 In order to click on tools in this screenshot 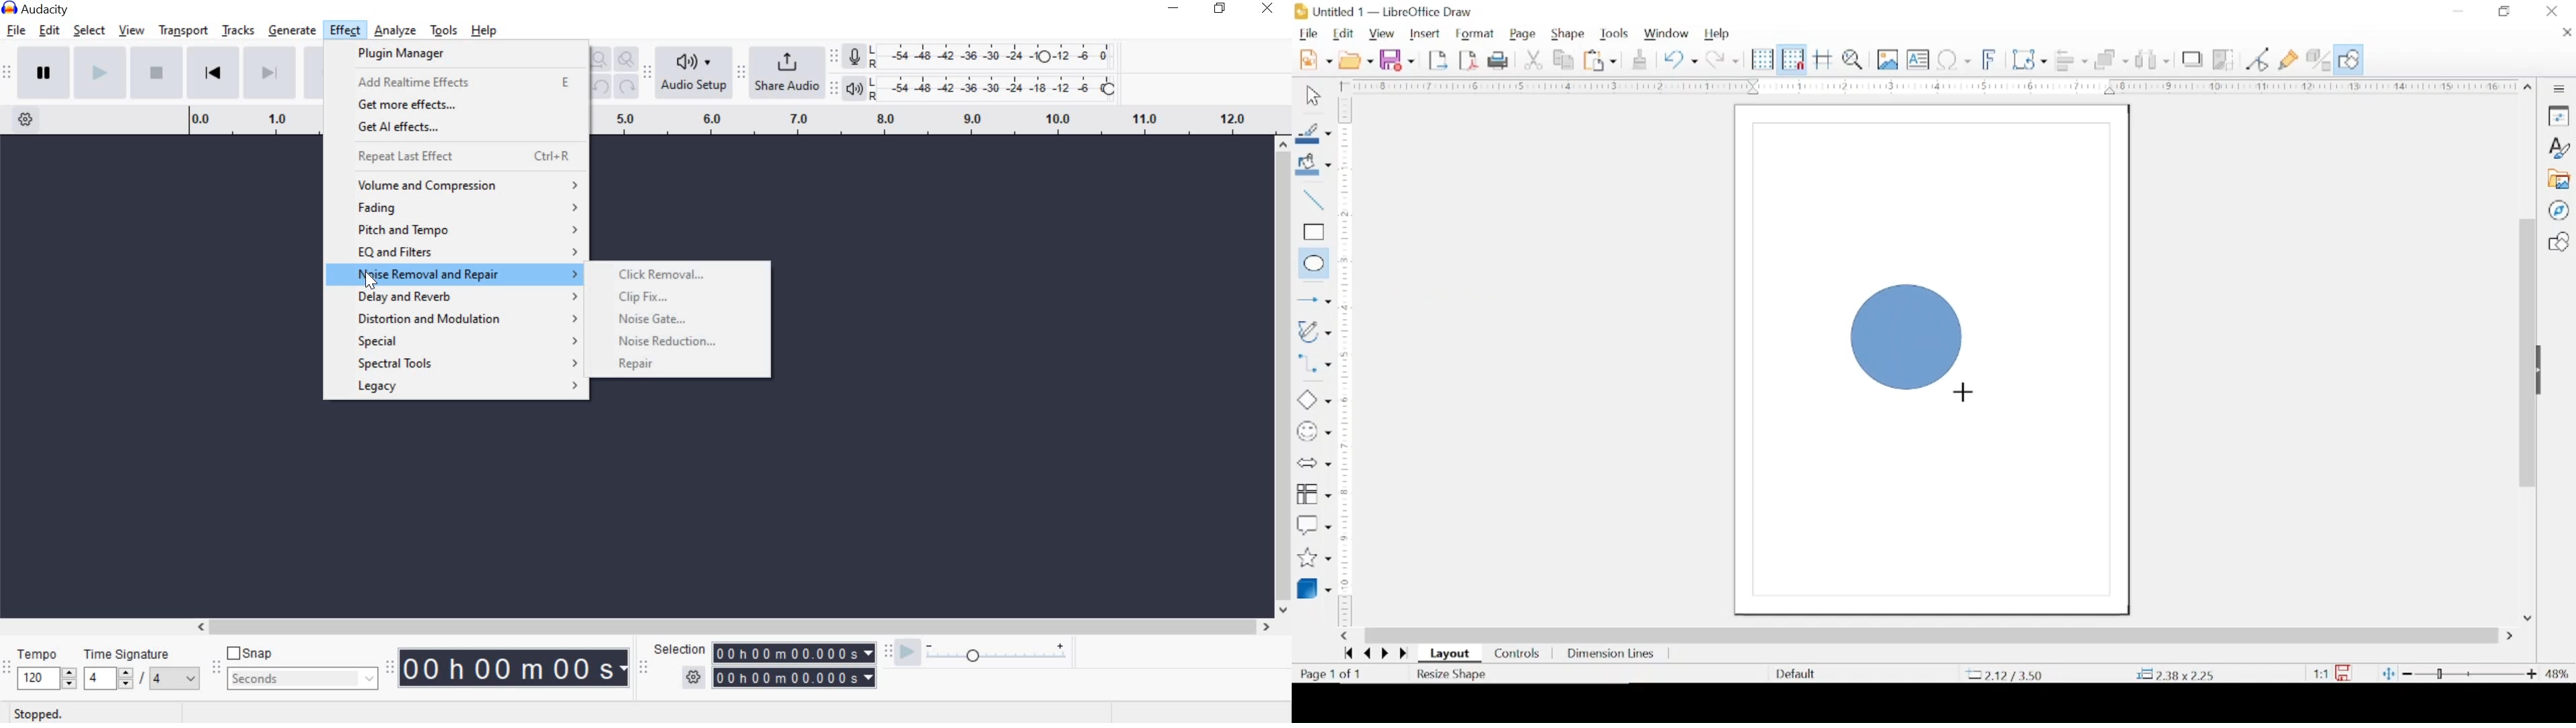, I will do `click(445, 30)`.